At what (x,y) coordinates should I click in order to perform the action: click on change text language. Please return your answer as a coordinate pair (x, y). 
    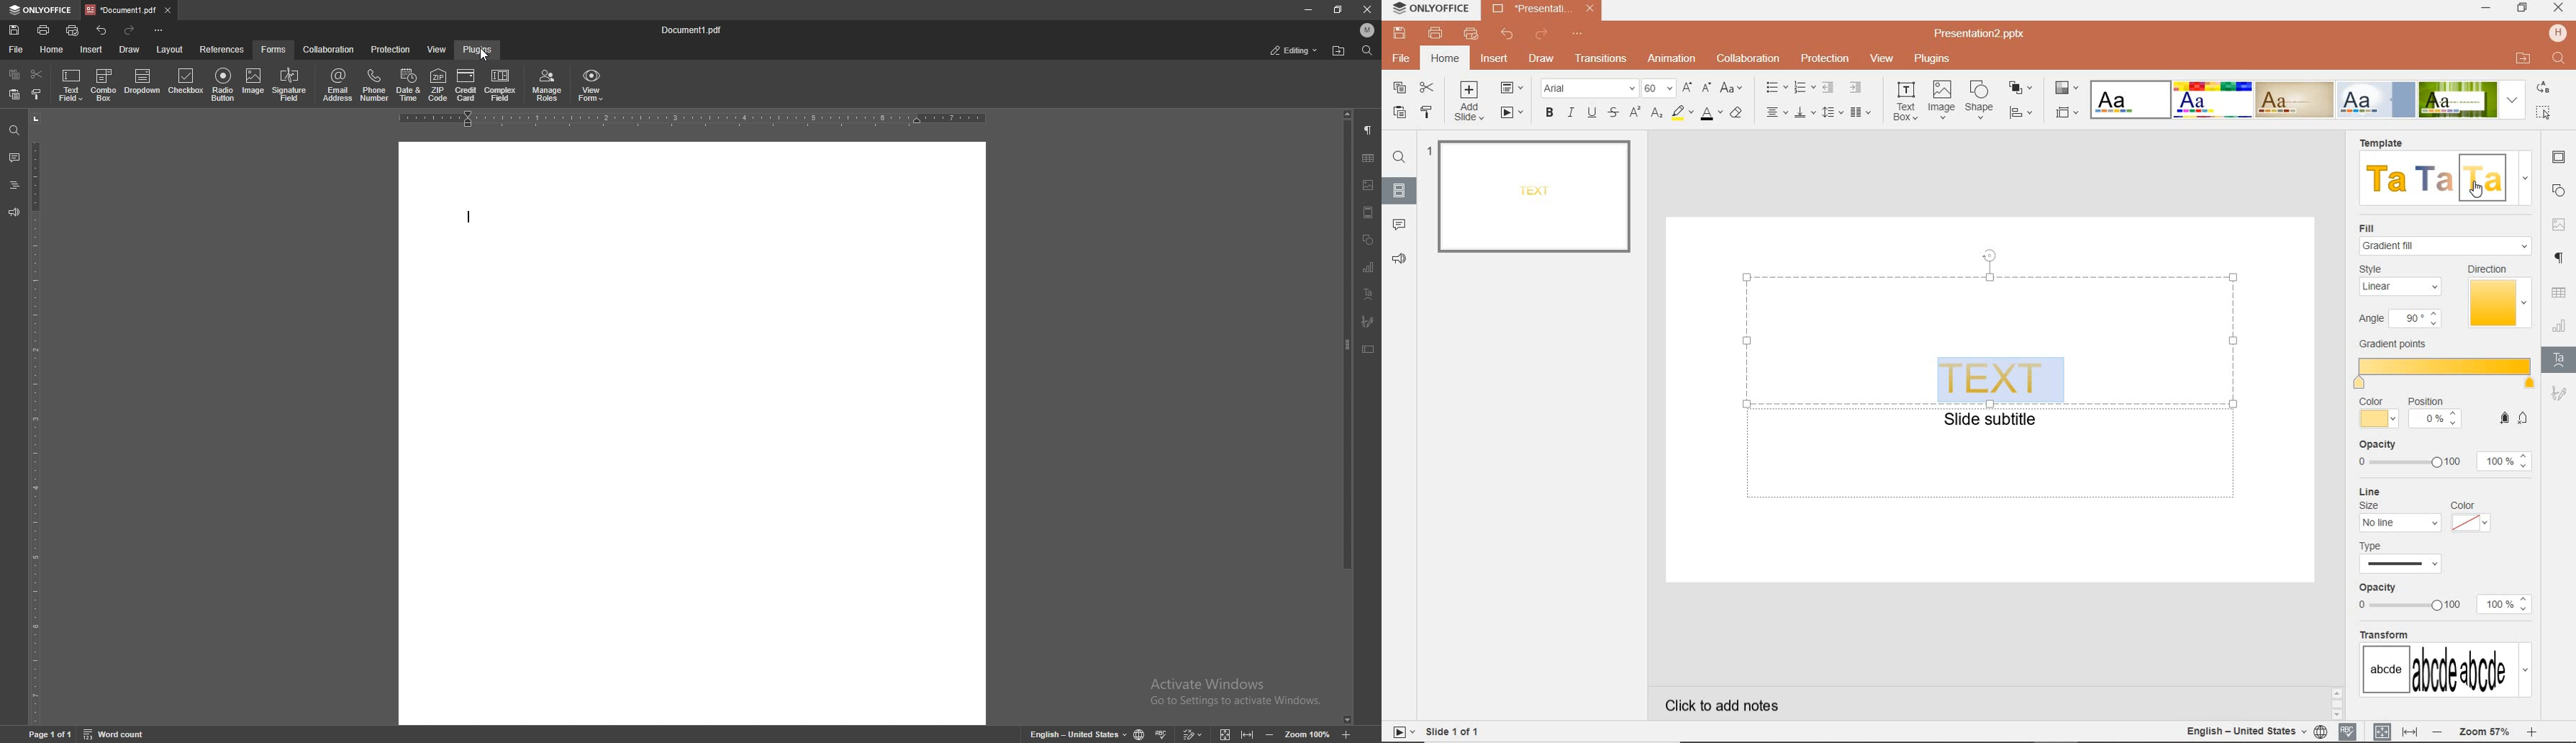
    Looking at the image, I should click on (1078, 734).